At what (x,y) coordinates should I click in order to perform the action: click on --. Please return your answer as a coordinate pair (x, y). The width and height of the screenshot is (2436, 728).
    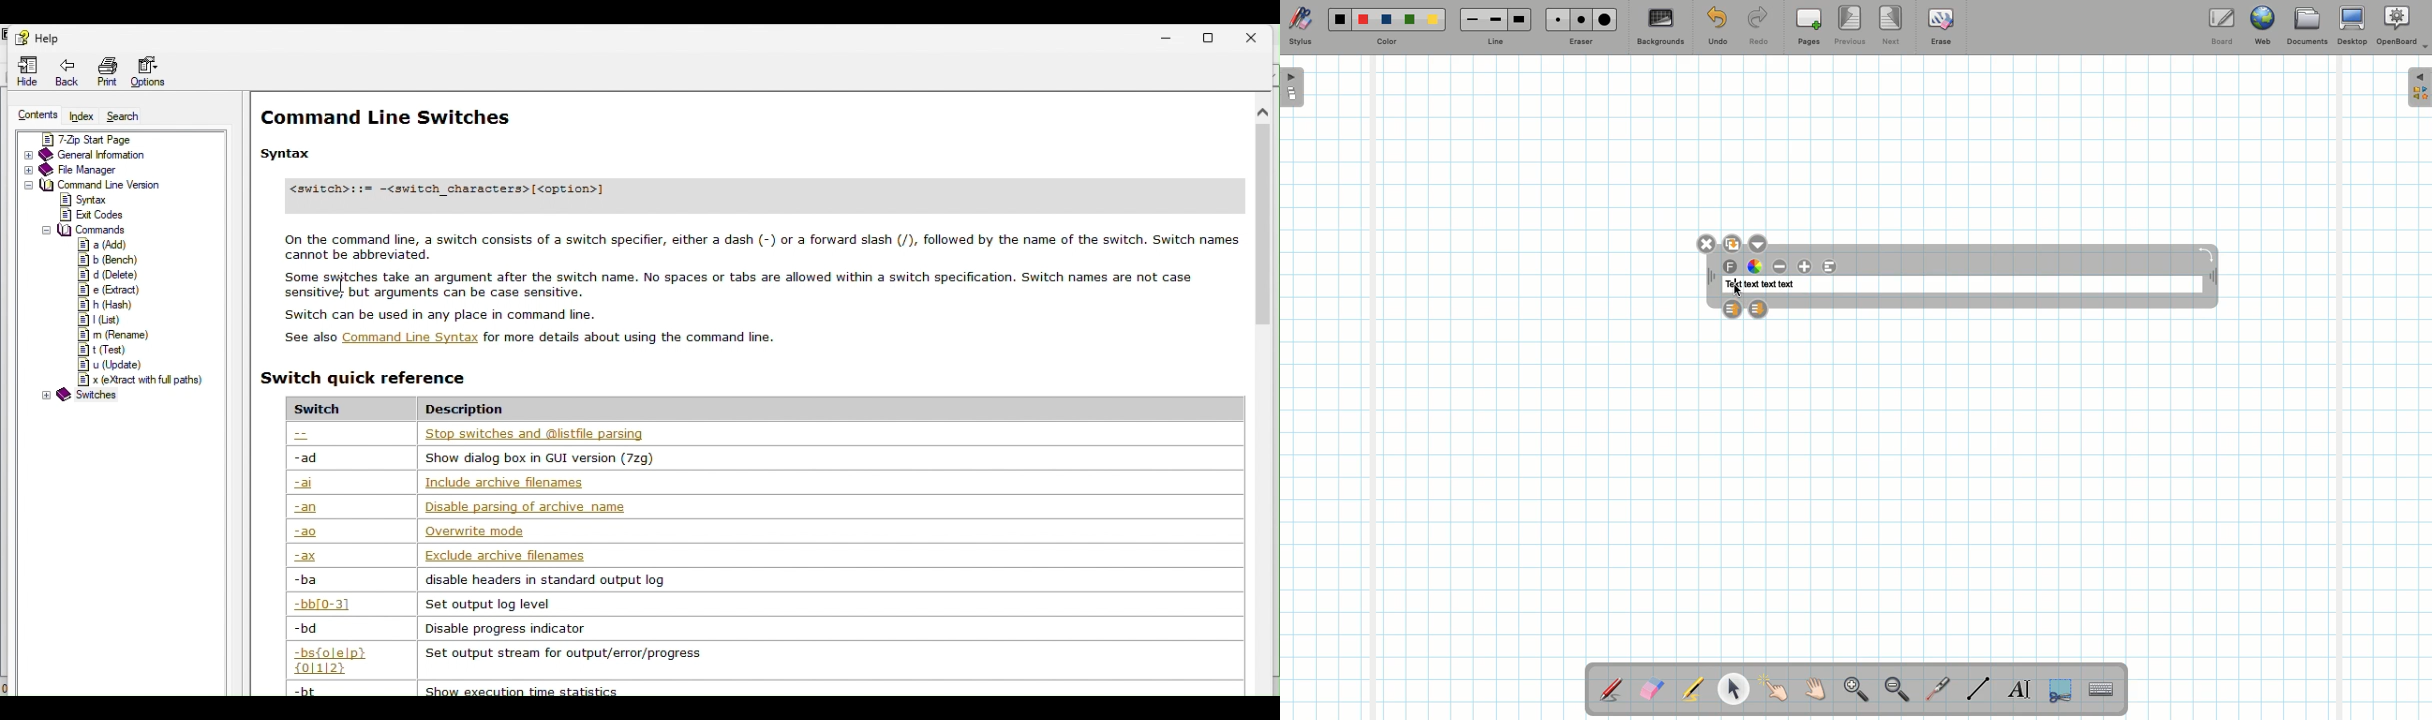
    Looking at the image, I should click on (307, 433).